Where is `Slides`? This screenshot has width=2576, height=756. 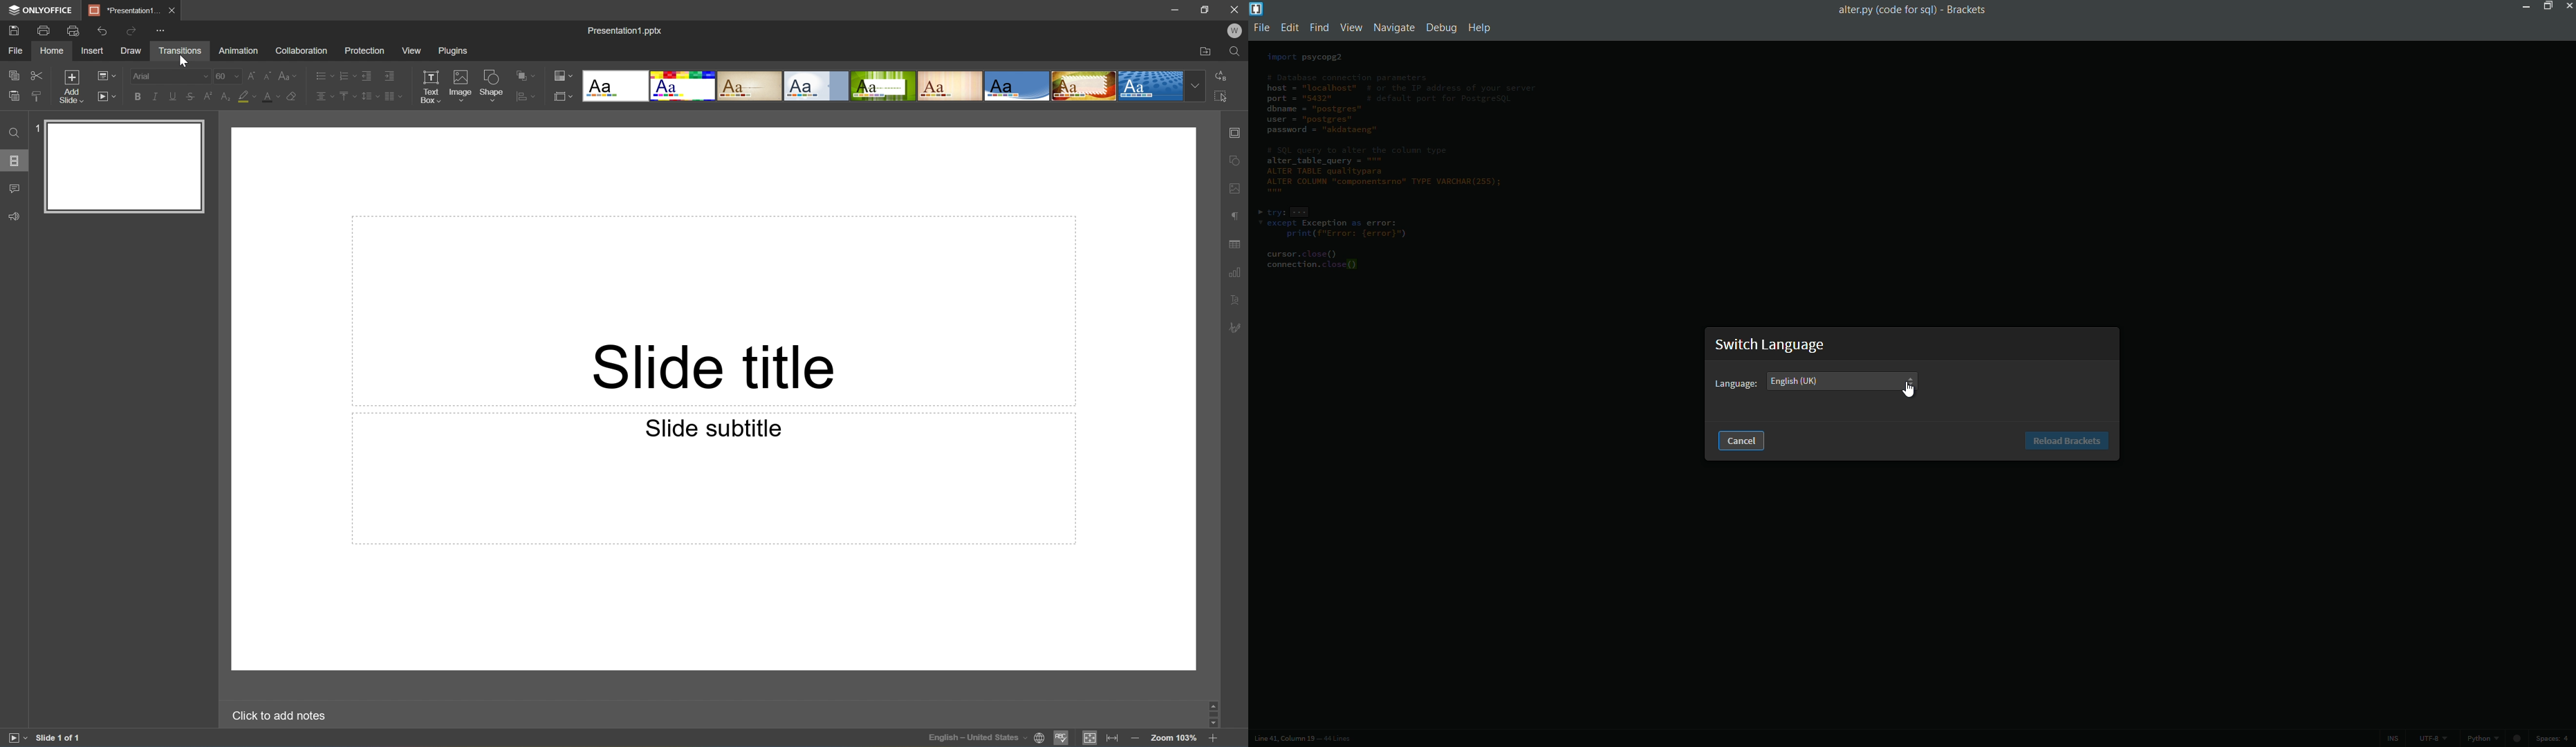 Slides is located at coordinates (16, 162).